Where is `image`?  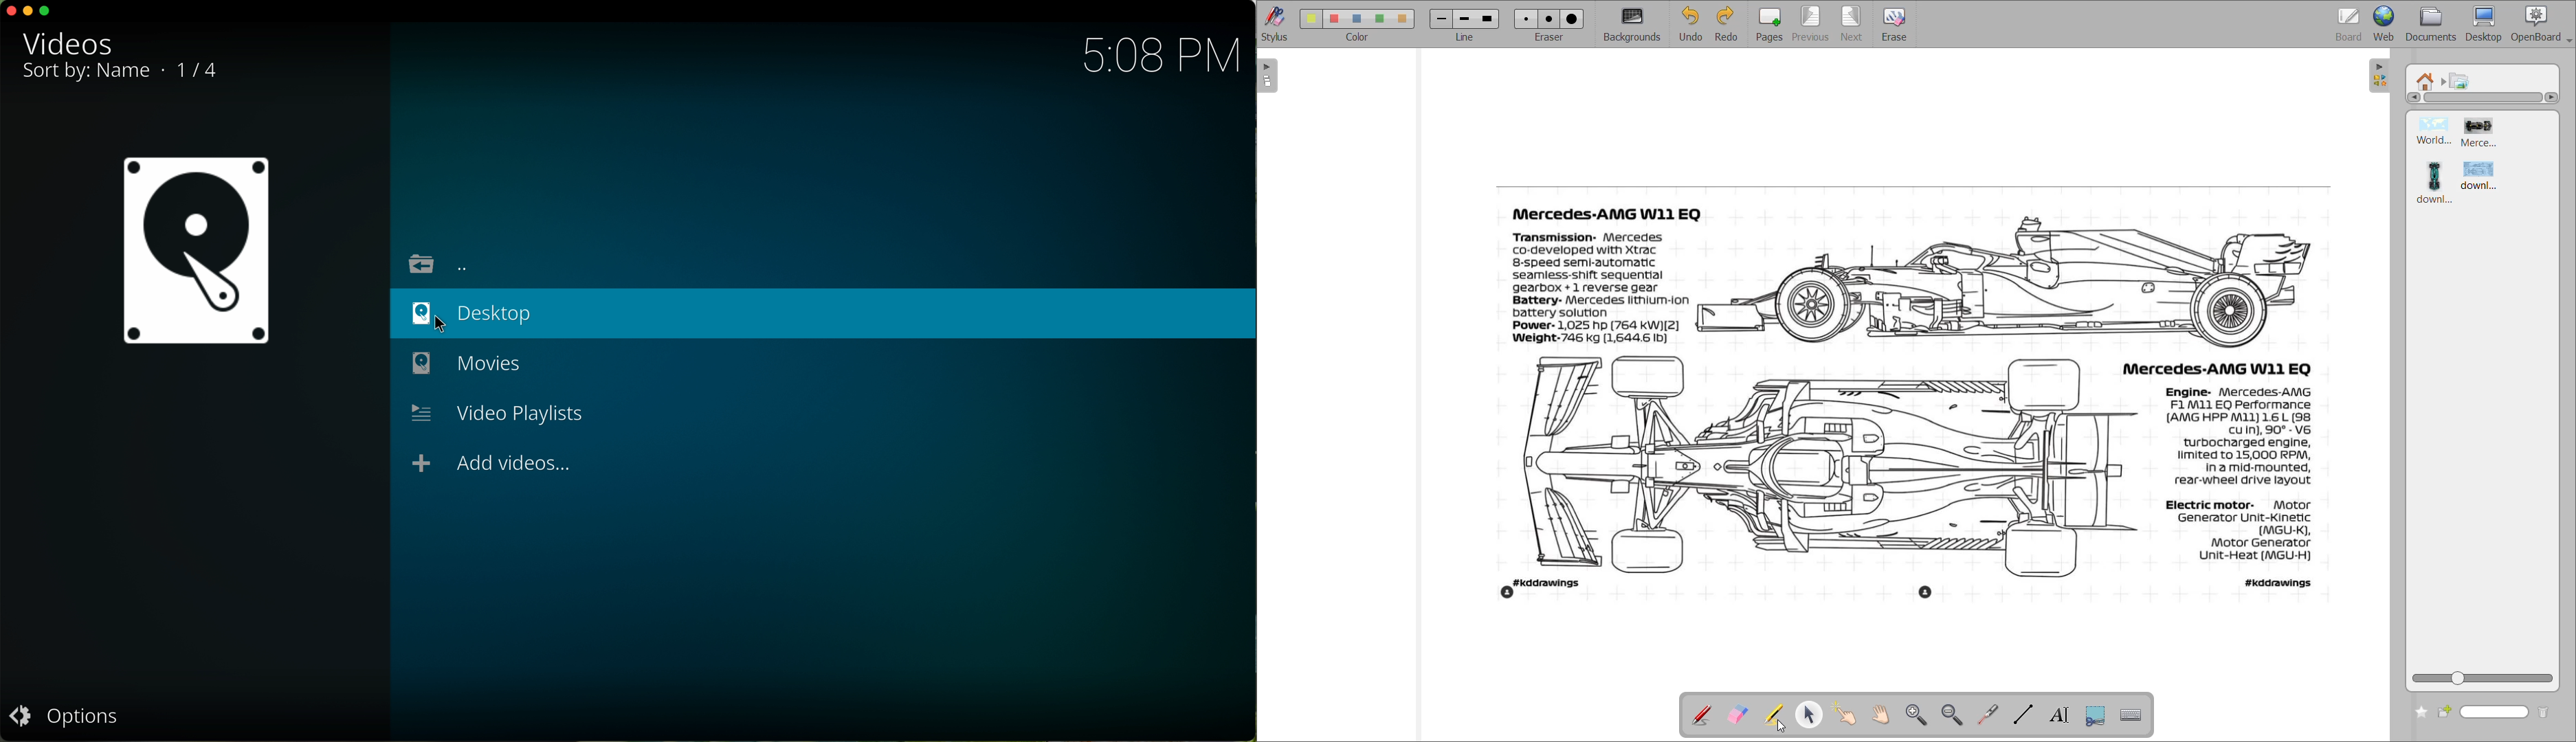 image is located at coordinates (1916, 392).